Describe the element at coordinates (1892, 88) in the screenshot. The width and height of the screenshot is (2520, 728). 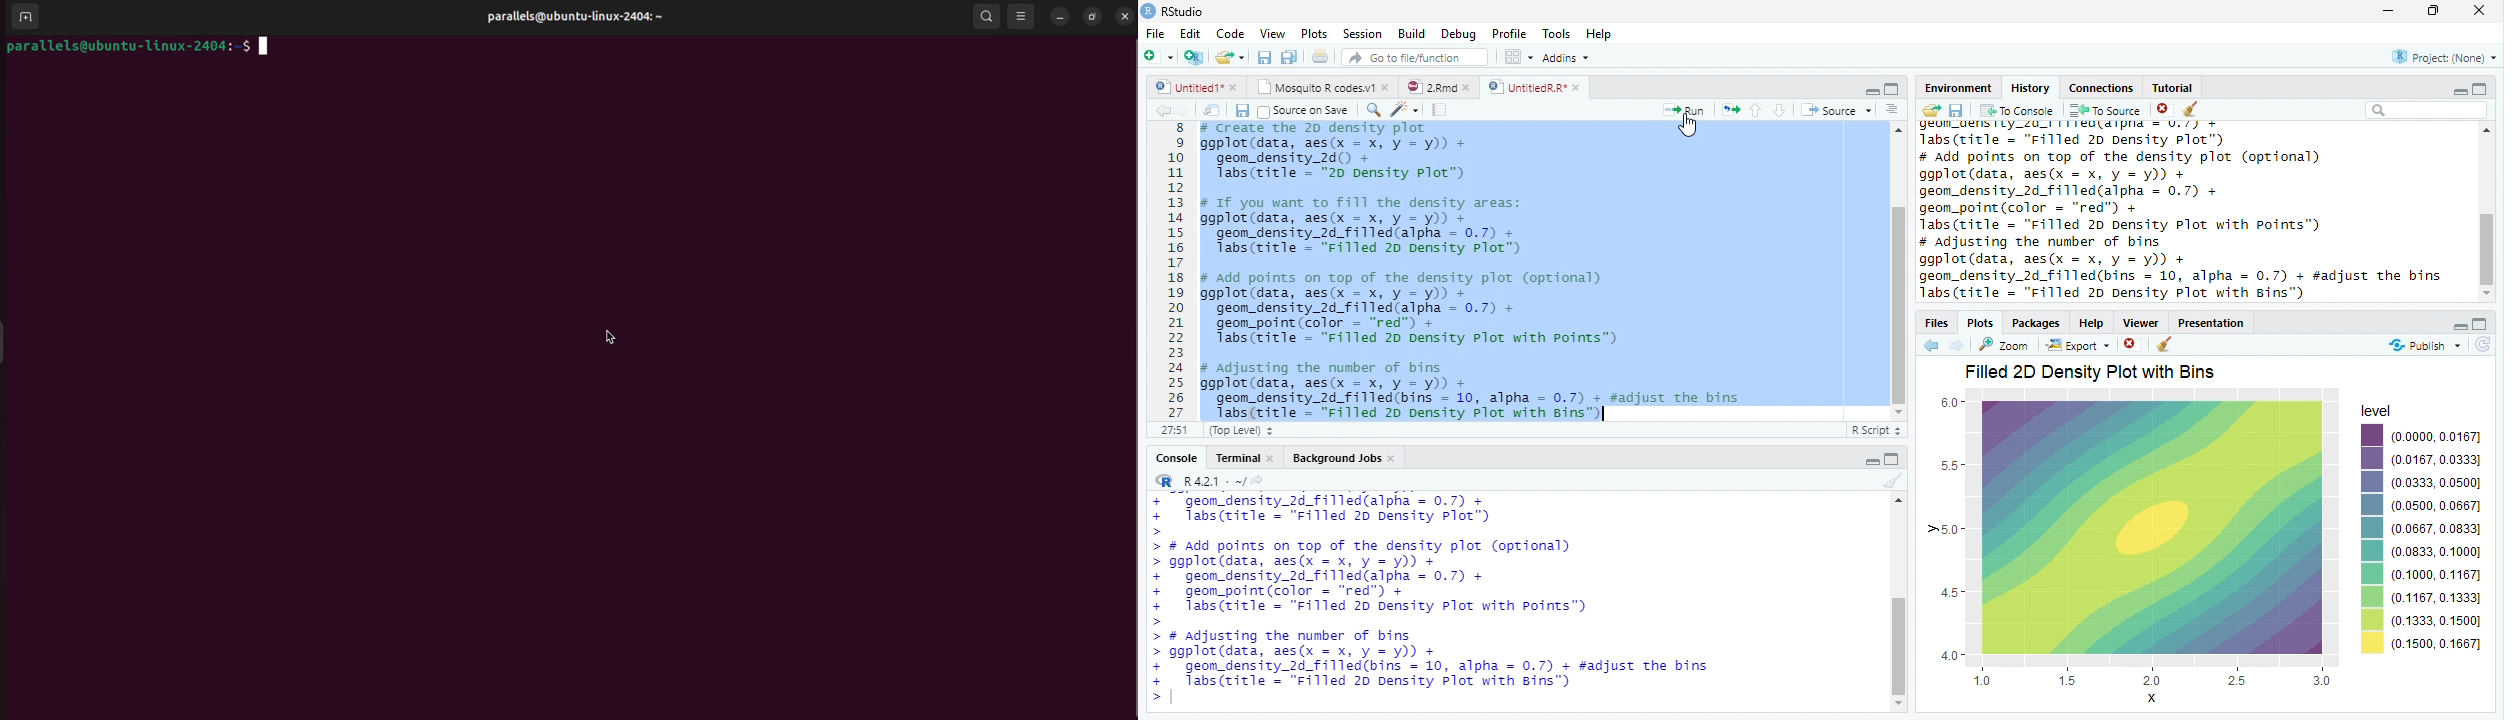
I see `maximize` at that location.